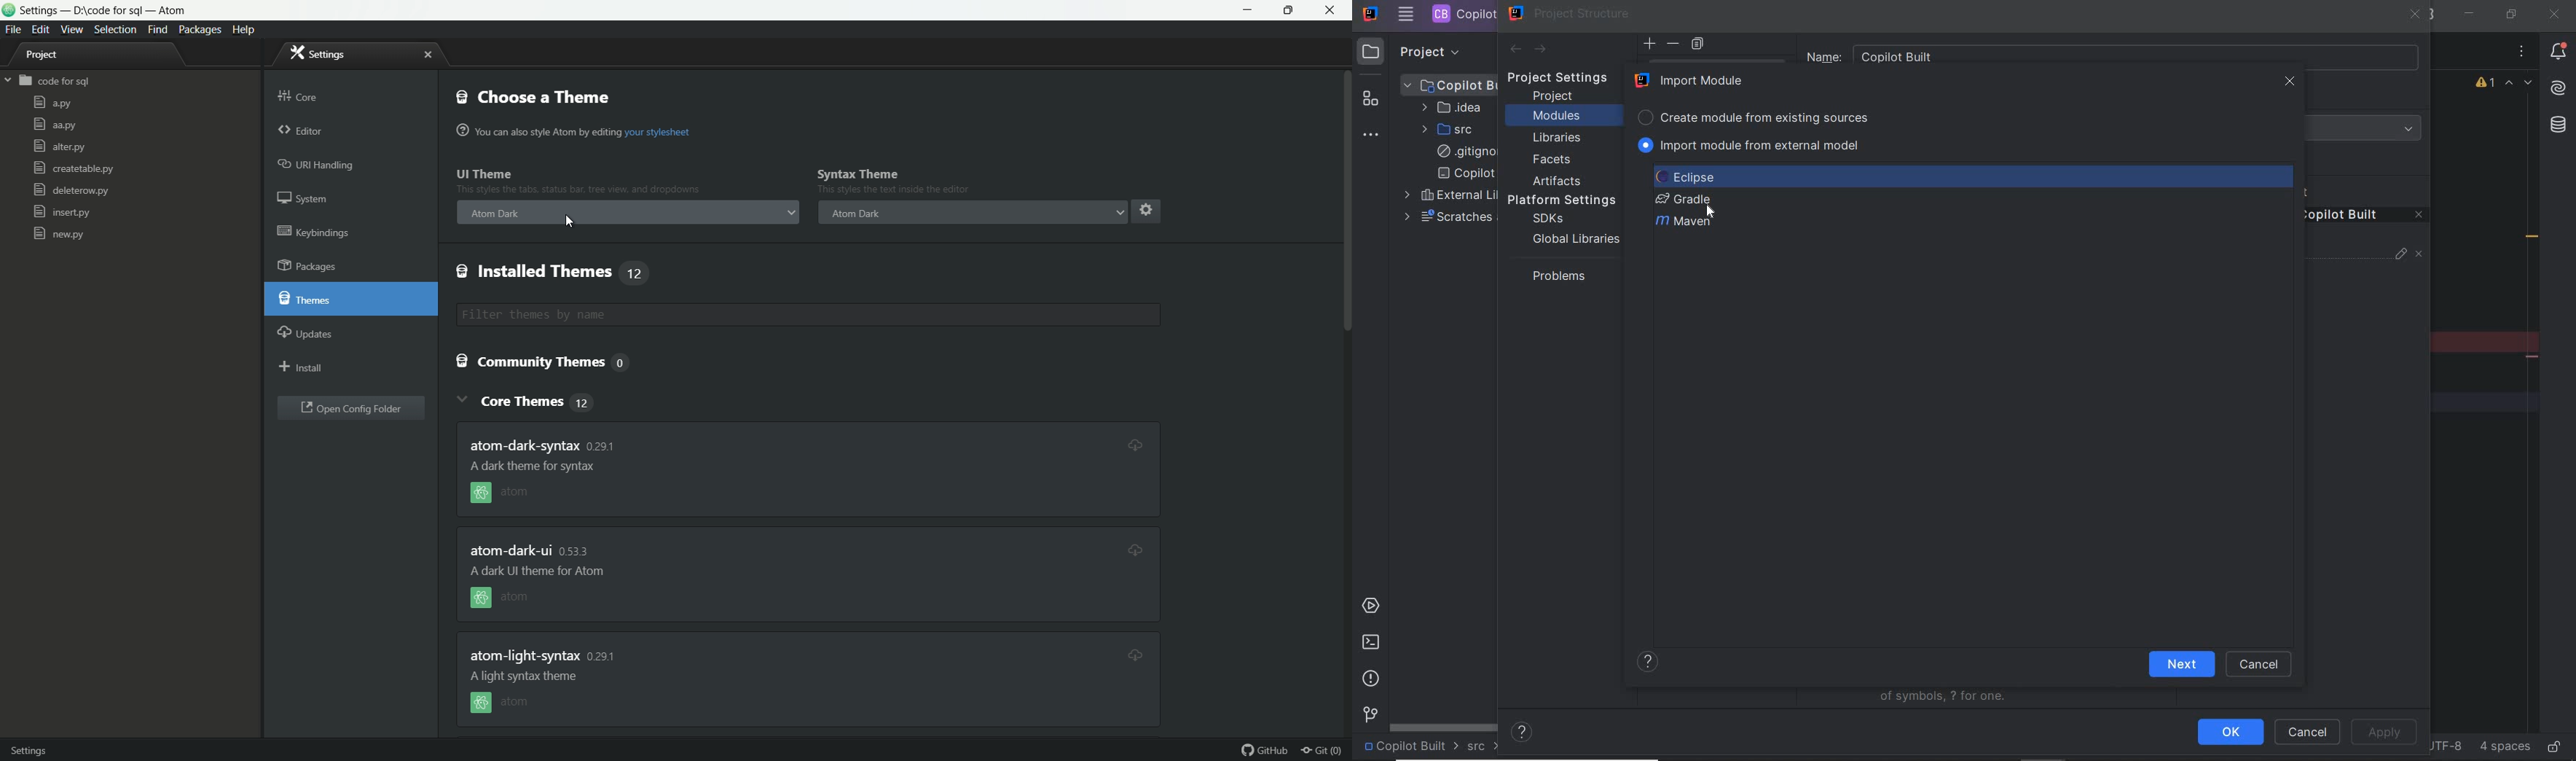 The image size is (2576, 784). I want to click on remove line, so click(2534, 356).